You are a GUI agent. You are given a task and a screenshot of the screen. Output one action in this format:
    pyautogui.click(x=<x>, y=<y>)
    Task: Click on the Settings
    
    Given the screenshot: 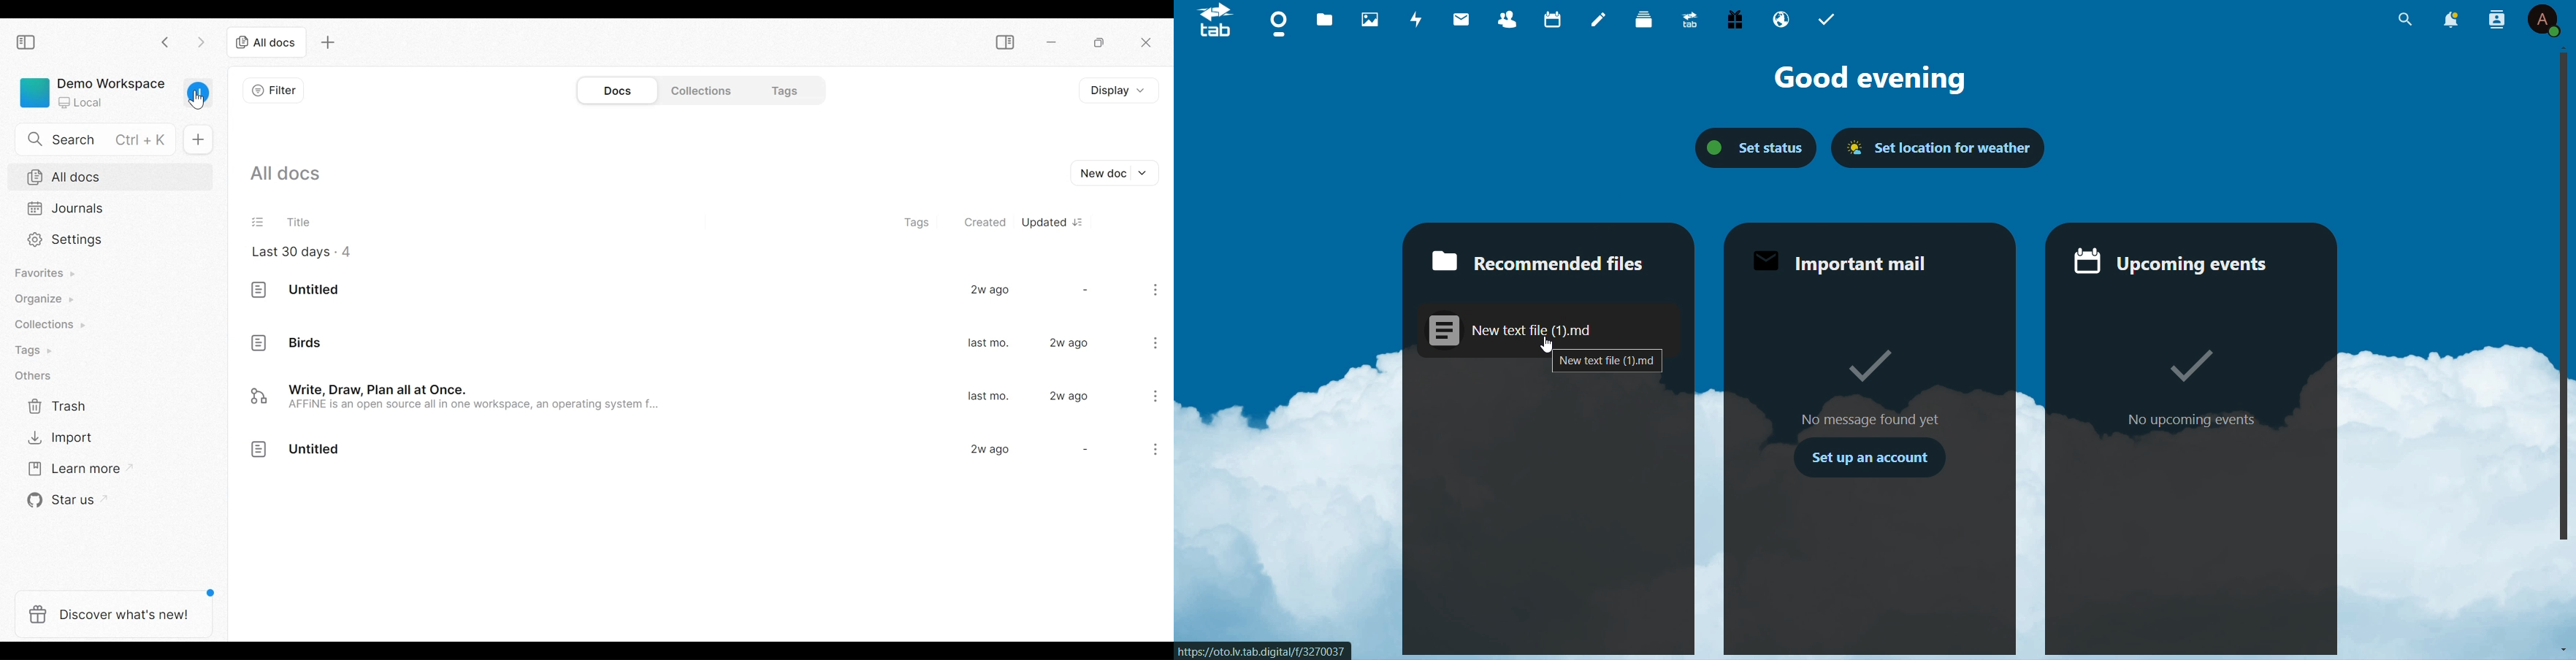 What is the action you would take?
    pyautogui.click(x=112, y=241)
    